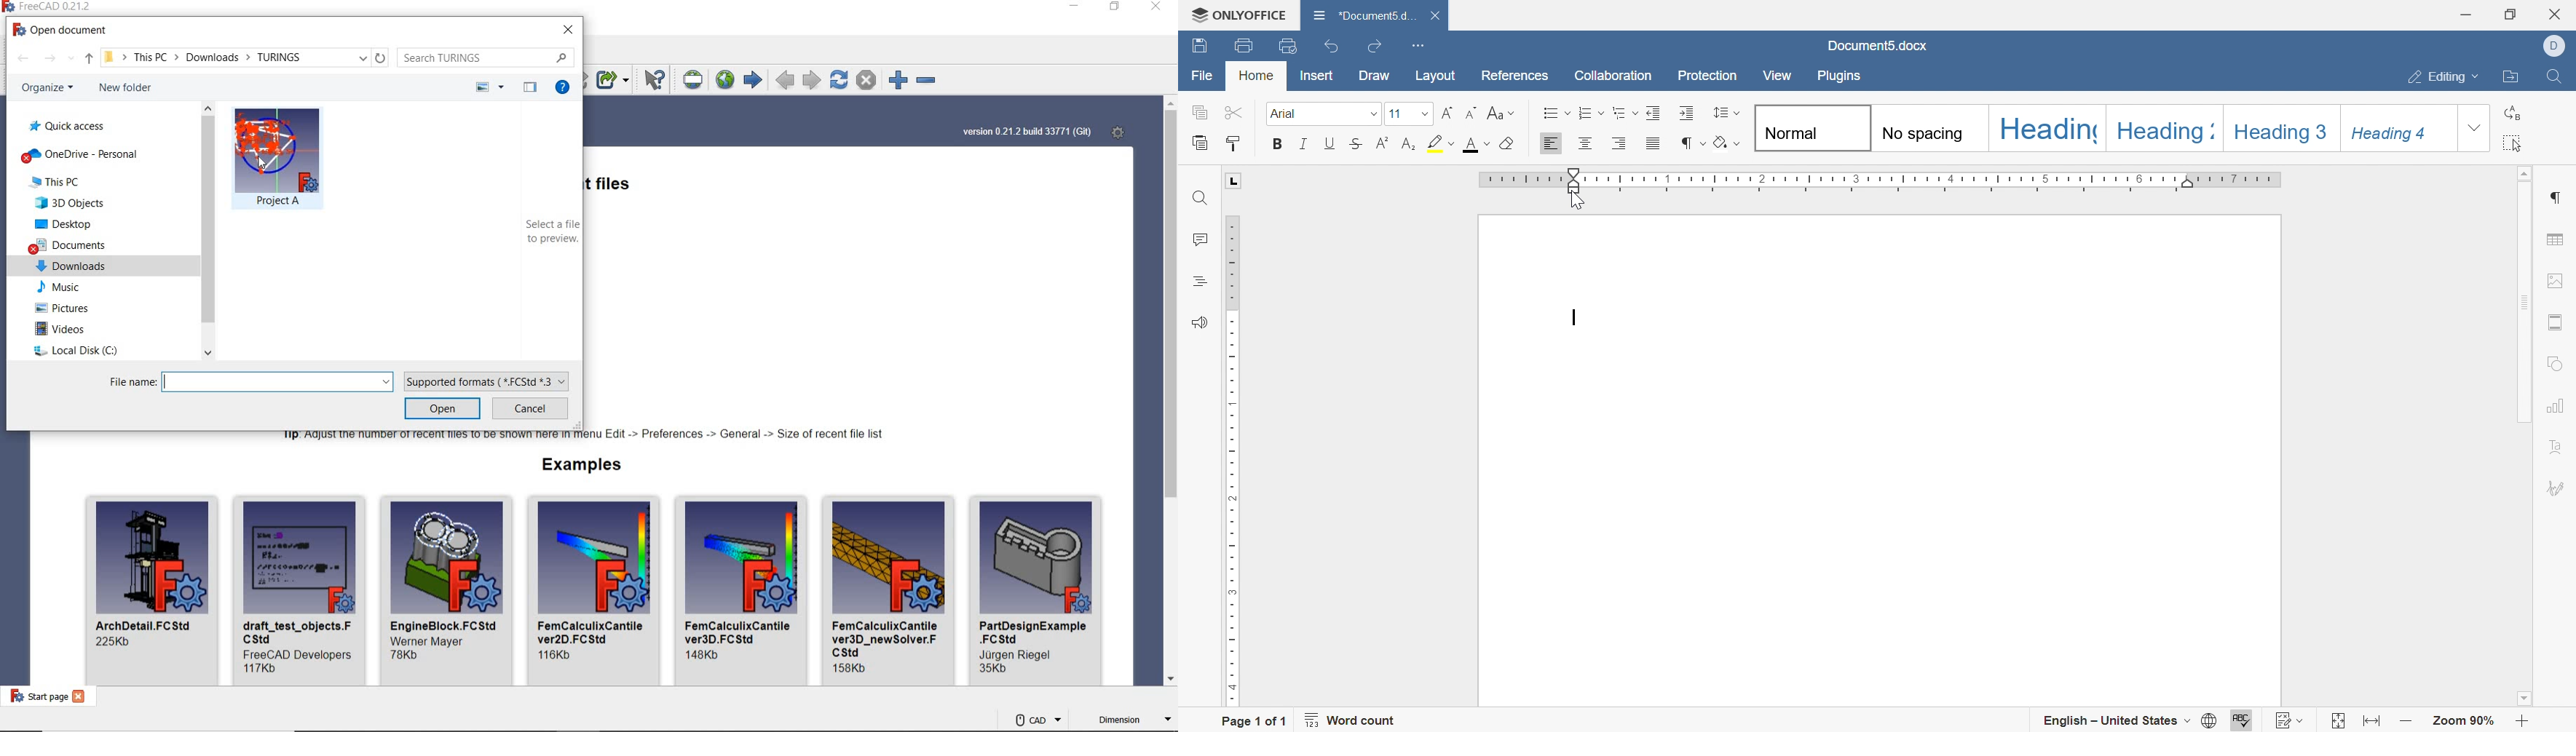 Image resolution: width=2576 pixels, height=756 pixels. I want to click on paste, so click(1202, 142).